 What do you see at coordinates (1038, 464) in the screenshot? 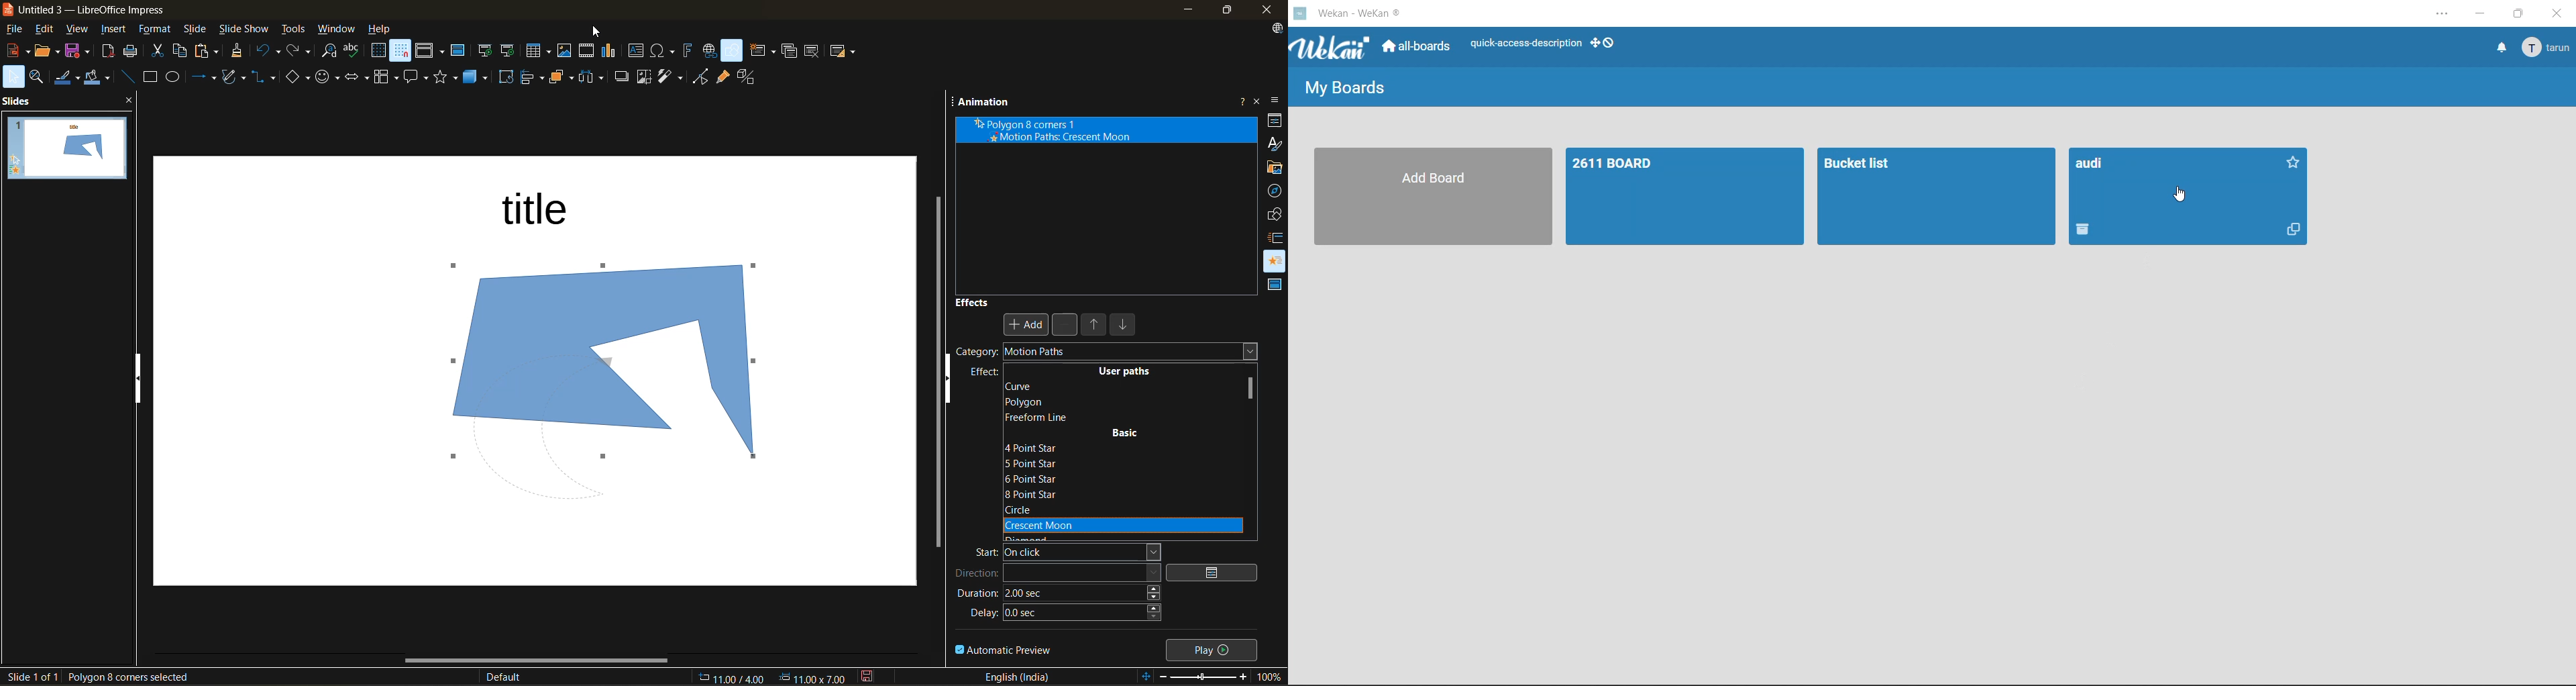
I see `5 point star` at bounding box center [1038, 464].